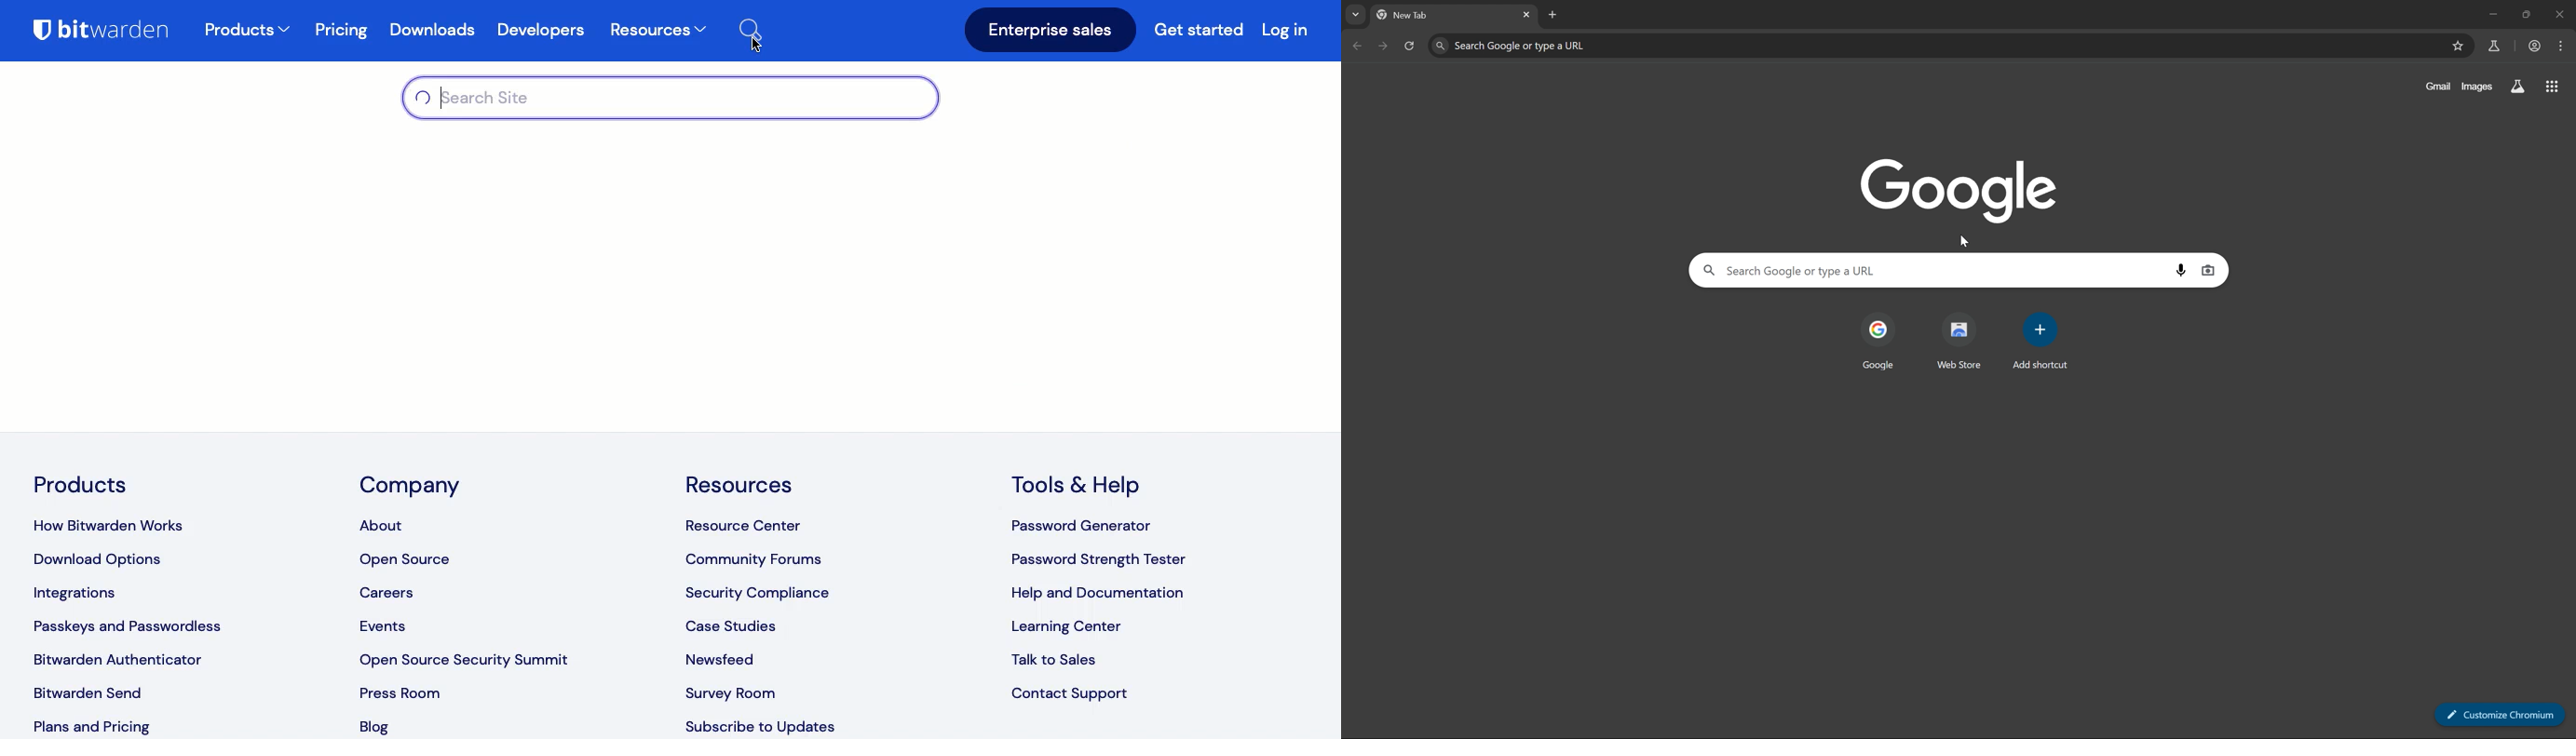 The image size is (2576, 756). Describe the element at coordinates (725, 654) in the screenshot. I see `newsfeed` at that location.